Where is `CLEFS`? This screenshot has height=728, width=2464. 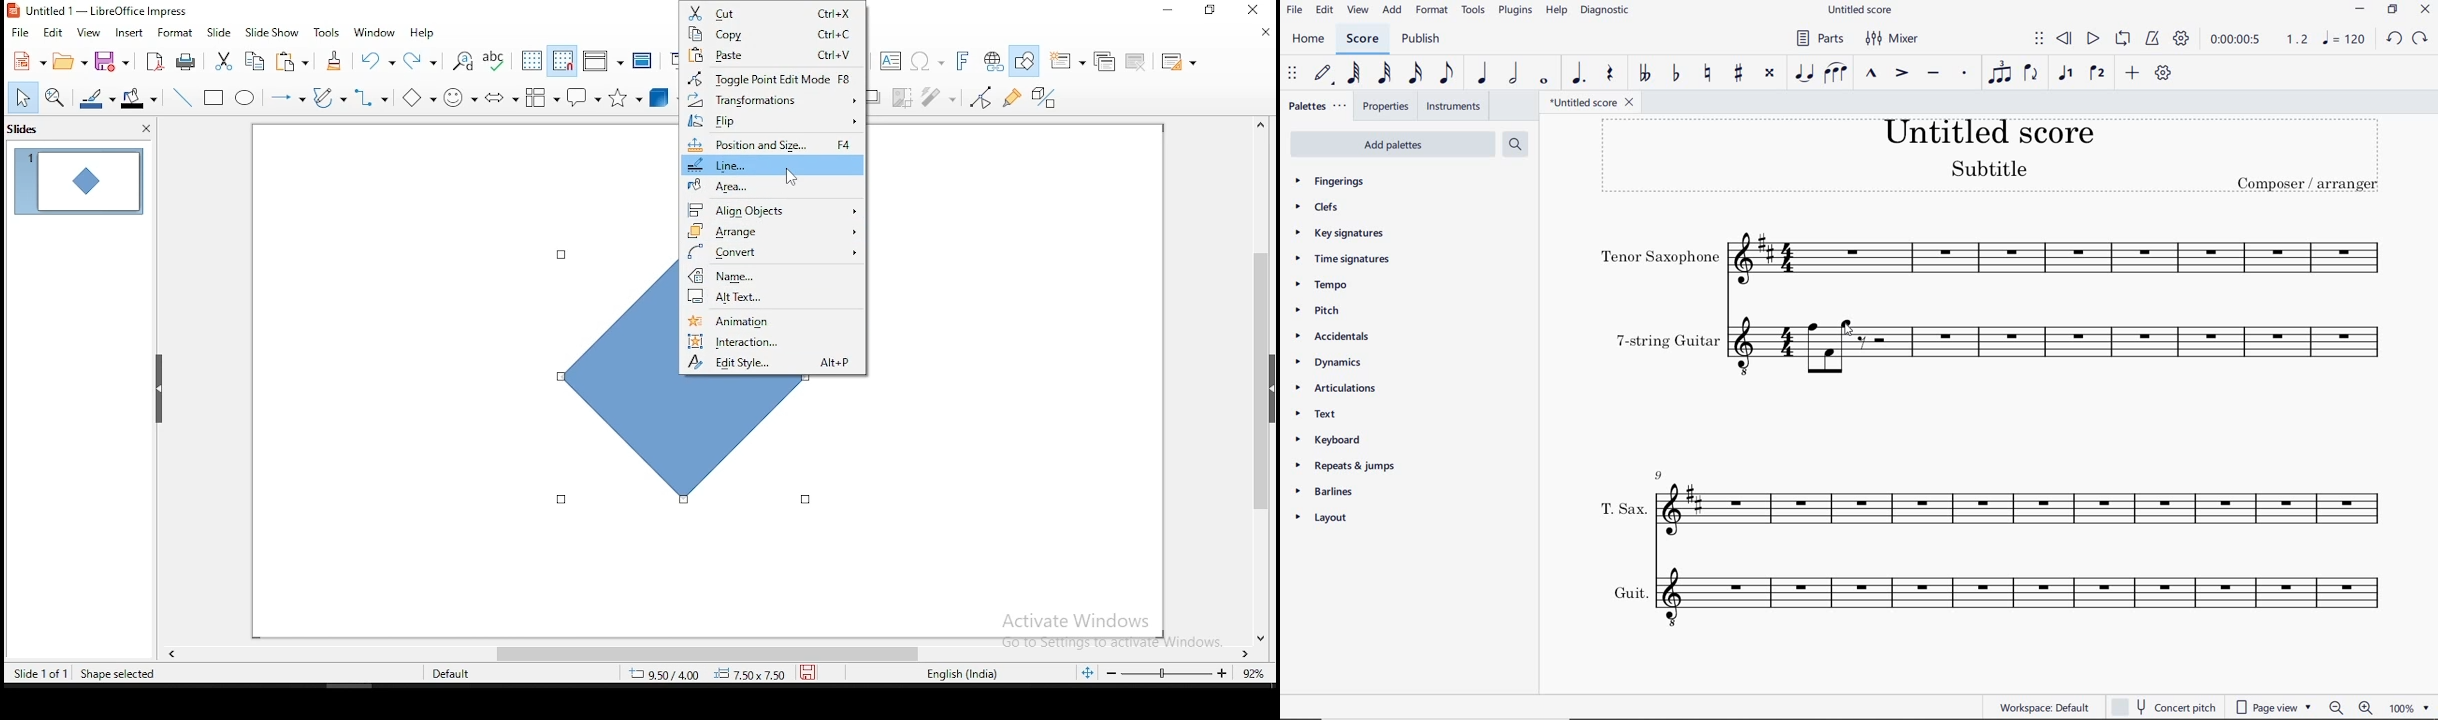 CLEFS is located at coordinates (1321, 205).